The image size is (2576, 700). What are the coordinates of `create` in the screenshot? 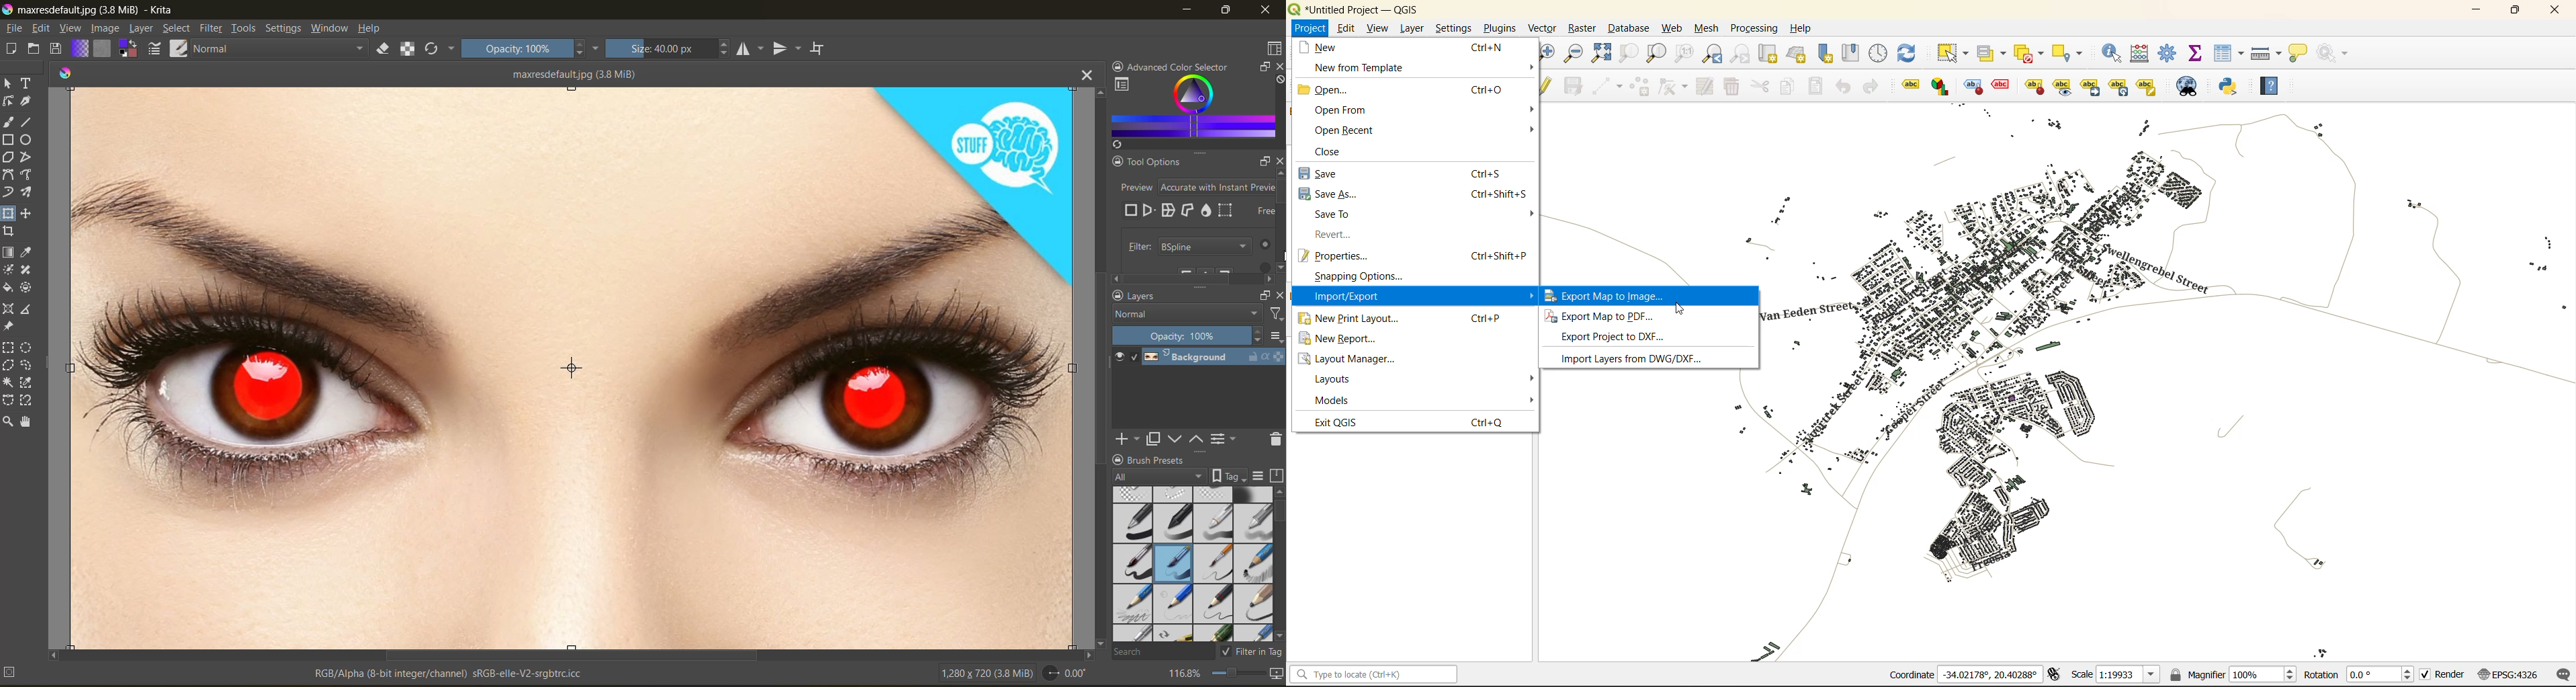 It's located at (12, 49).